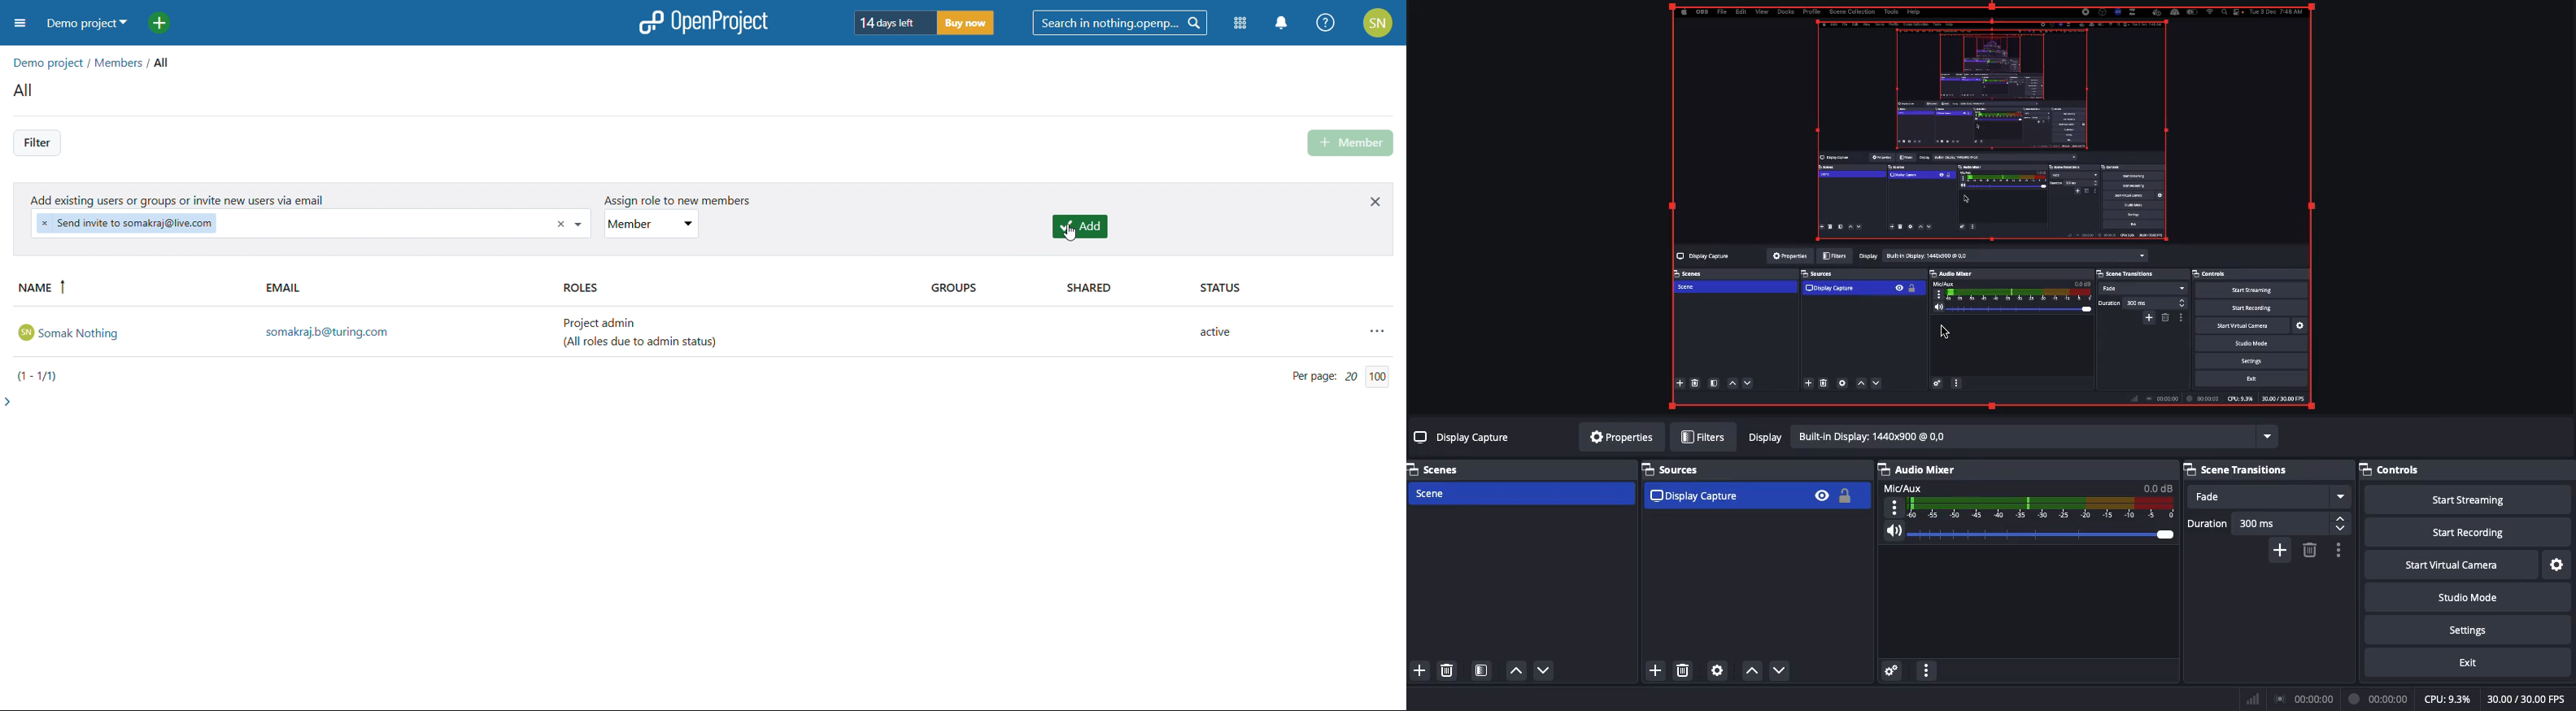 The image size is (2576, 728). Describe the element at coordinates (730, 289) in the screenshot. I see `roles` at that location.